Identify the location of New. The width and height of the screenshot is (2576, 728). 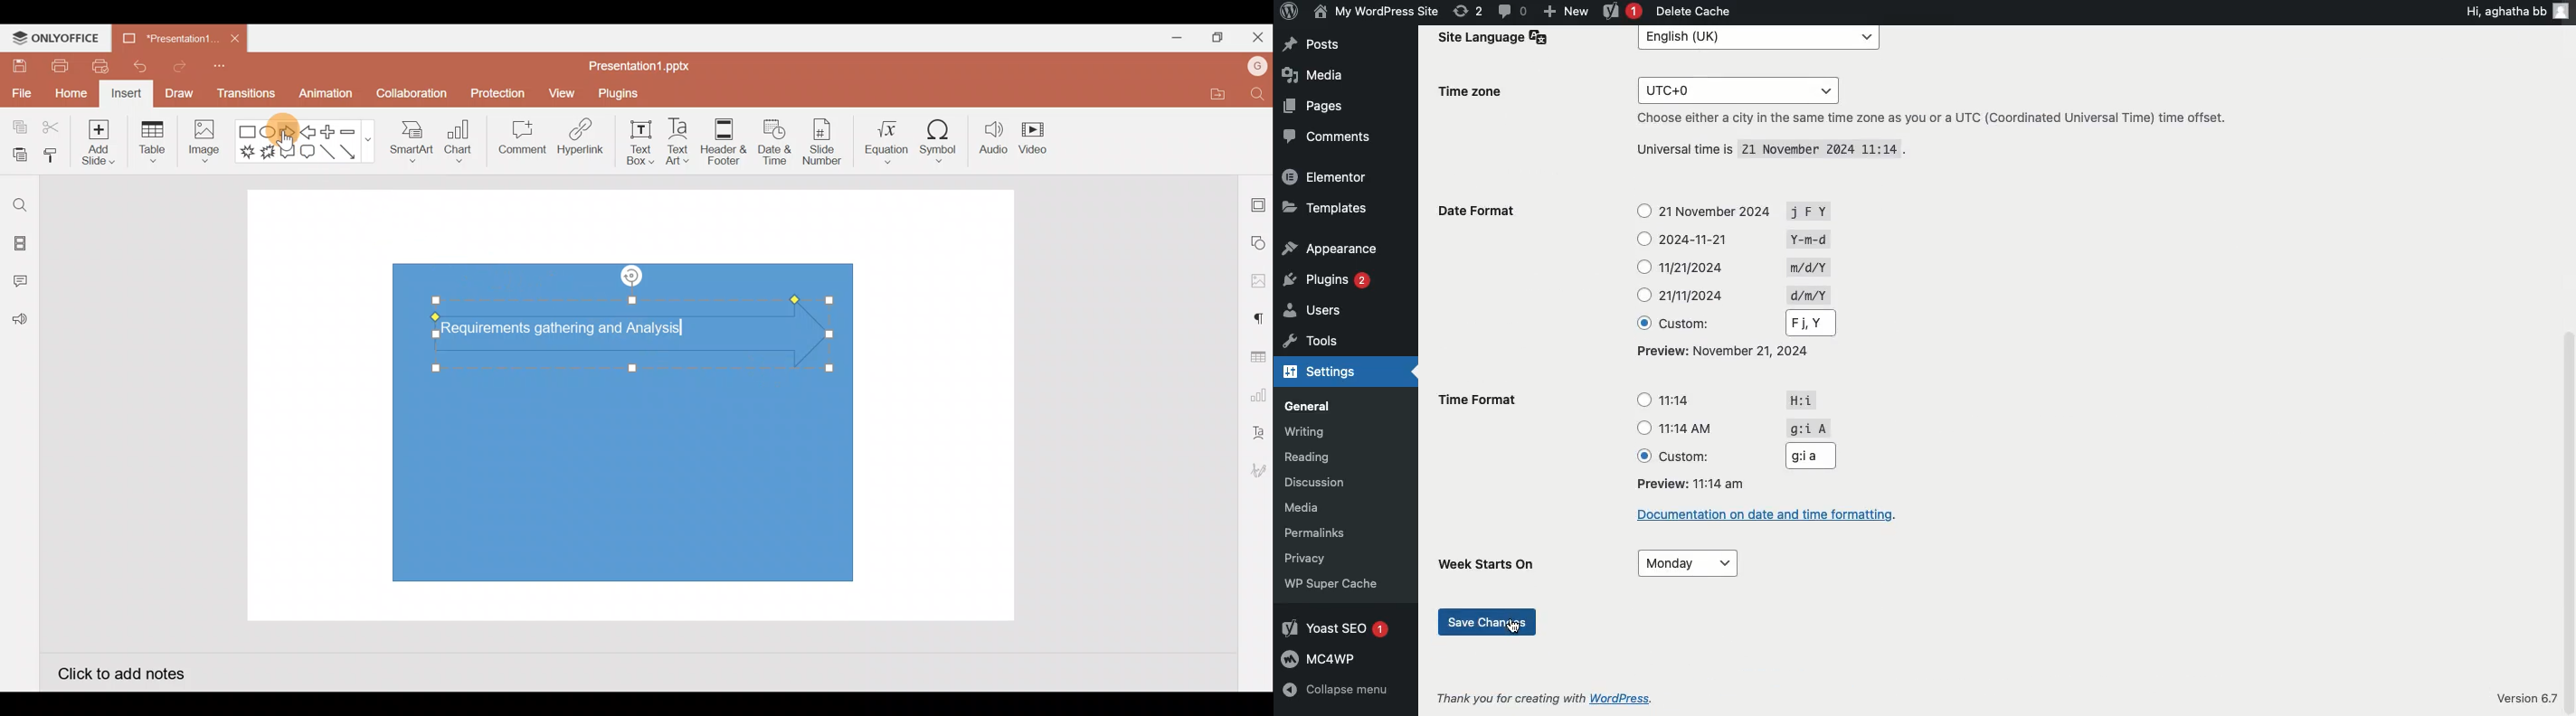
(1567, 11).